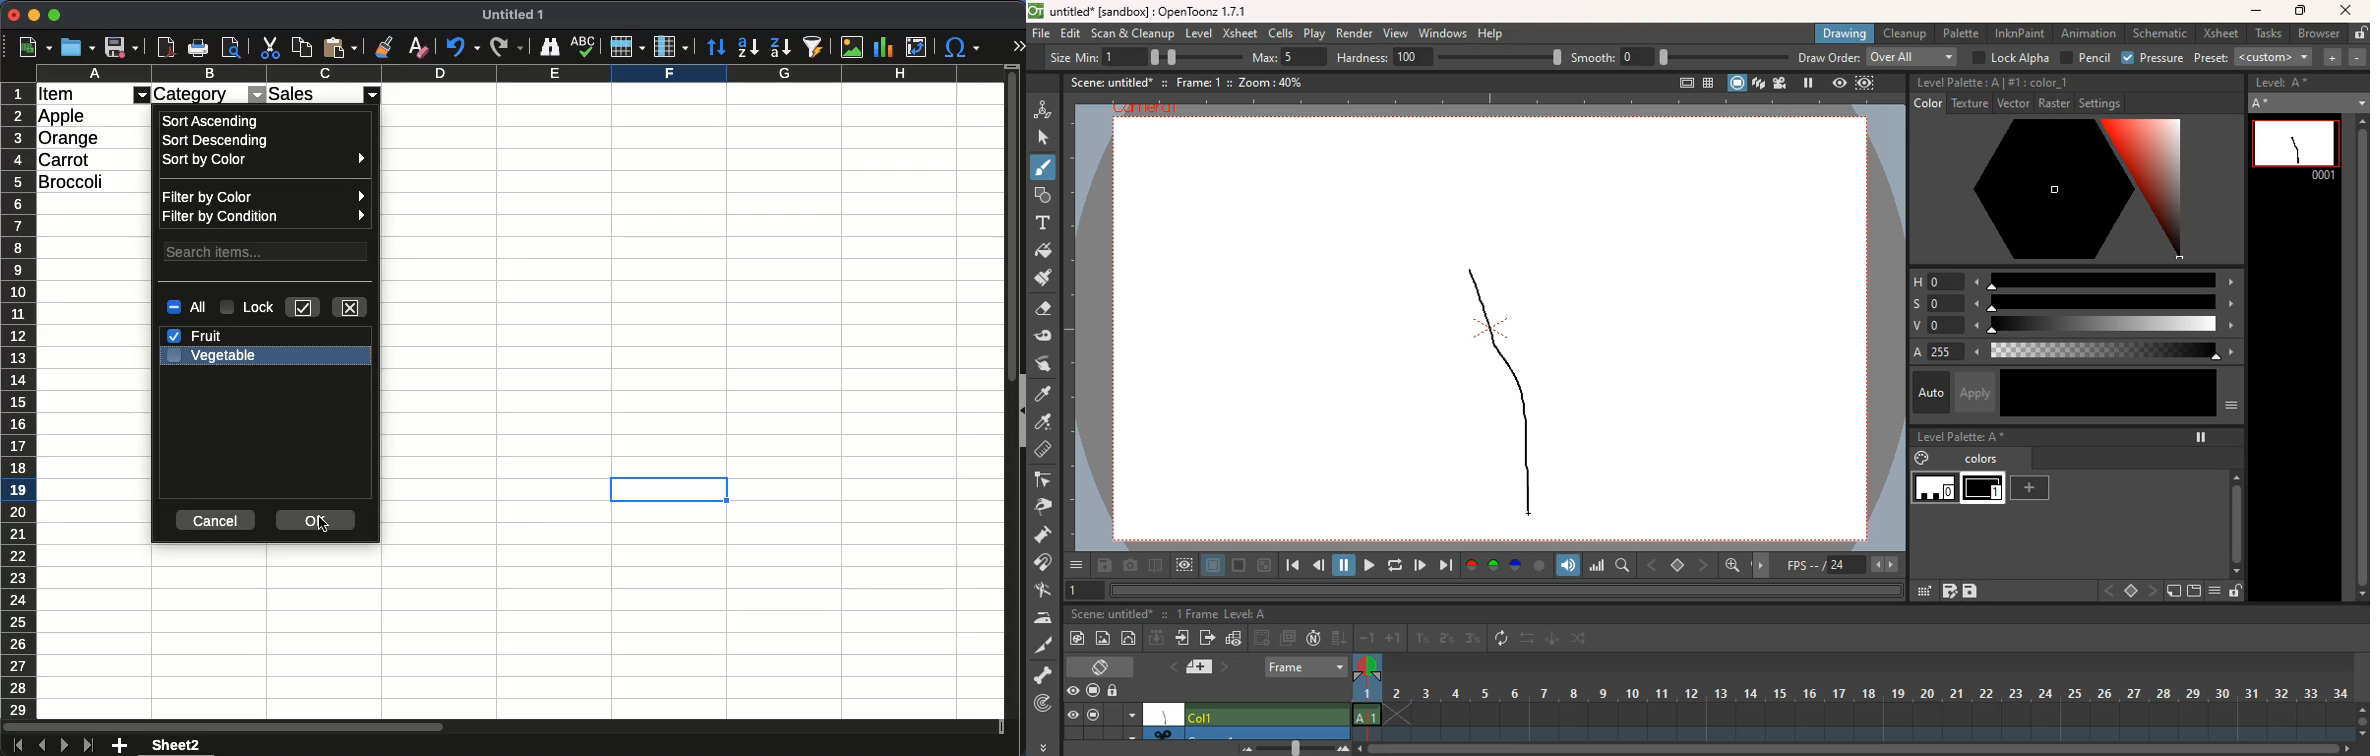 The width and height of the screenshot is (2380, 756). What do you see at coordinates (2040, 83) in the screenshot?
I see `#1:color_1` at bounding box center [2040, 83].